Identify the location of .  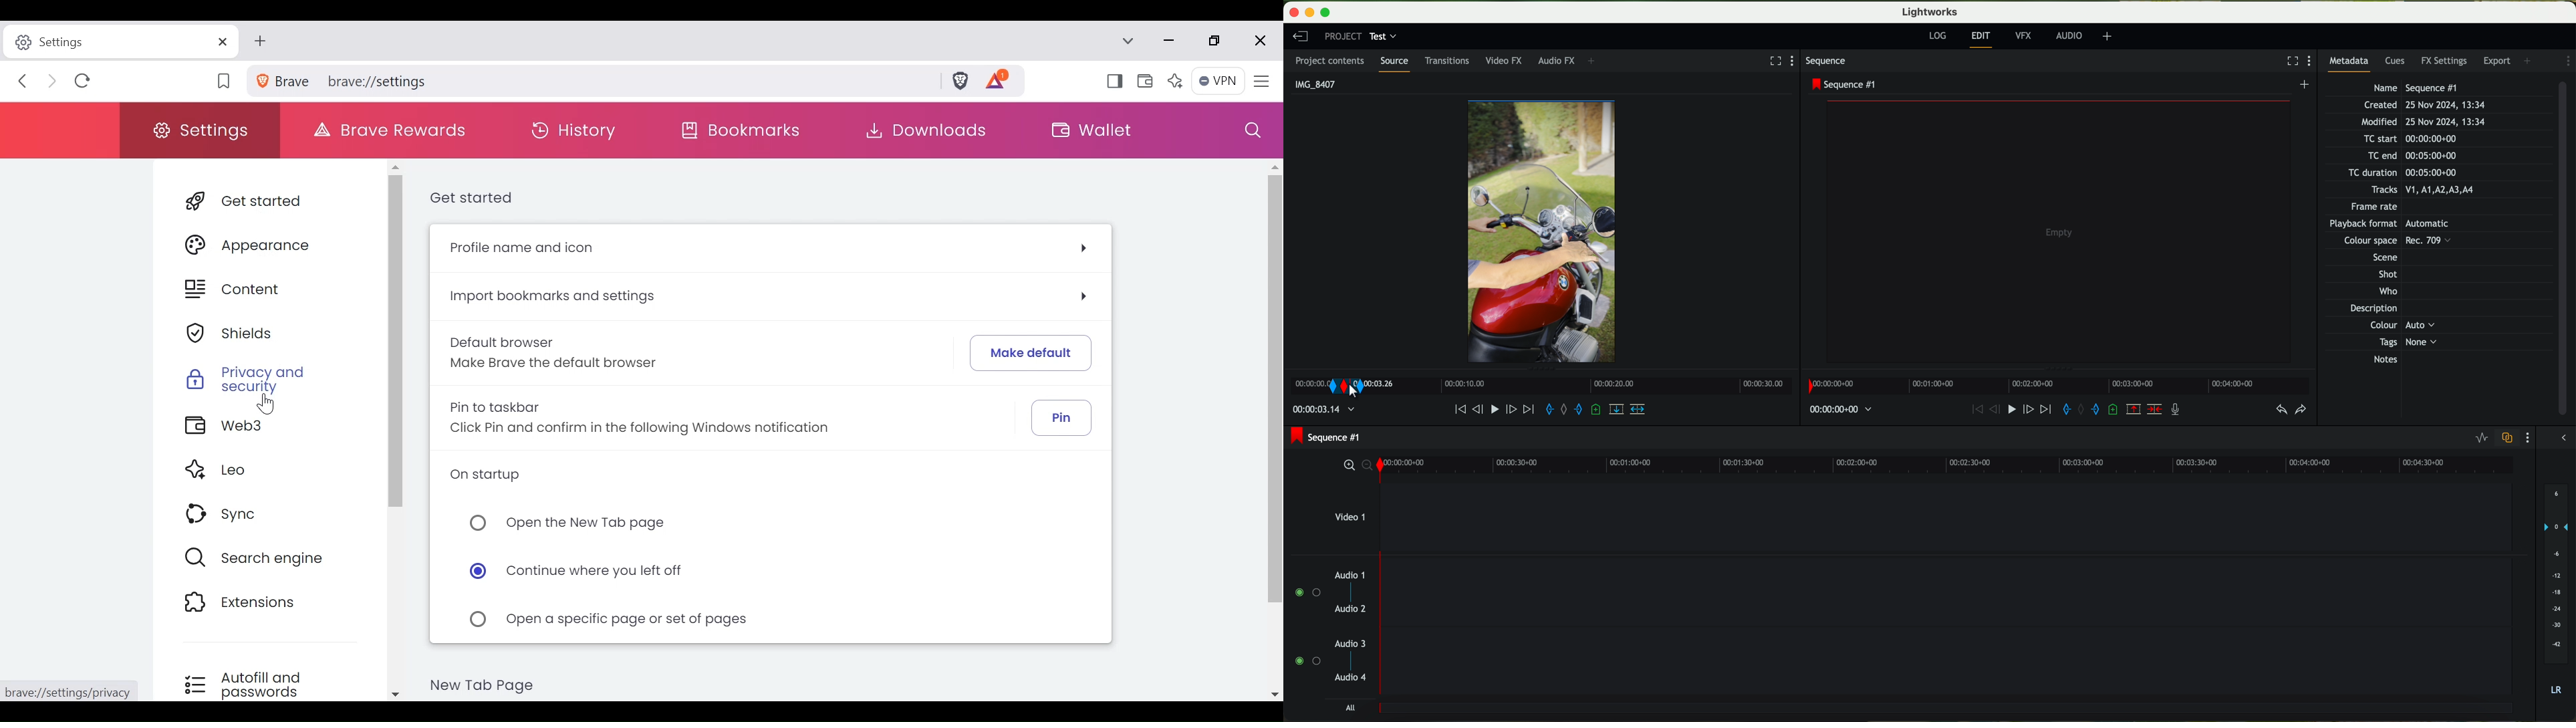
(2380, 256).